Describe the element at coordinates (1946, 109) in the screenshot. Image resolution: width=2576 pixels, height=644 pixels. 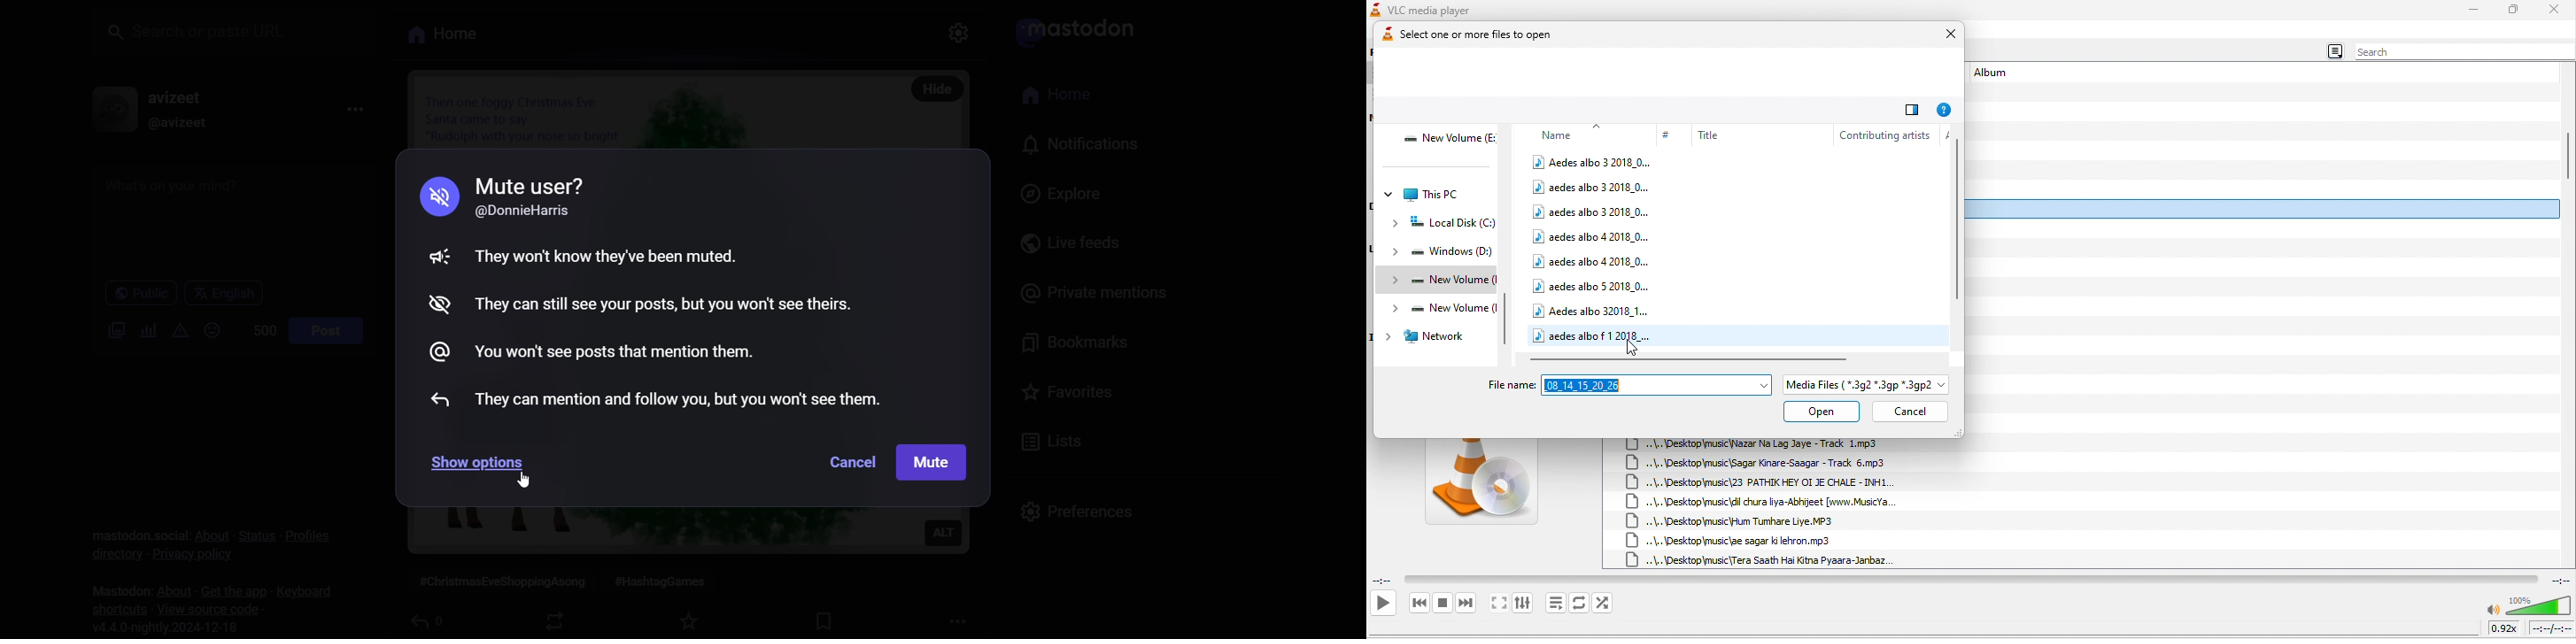
I see `help` at that location.